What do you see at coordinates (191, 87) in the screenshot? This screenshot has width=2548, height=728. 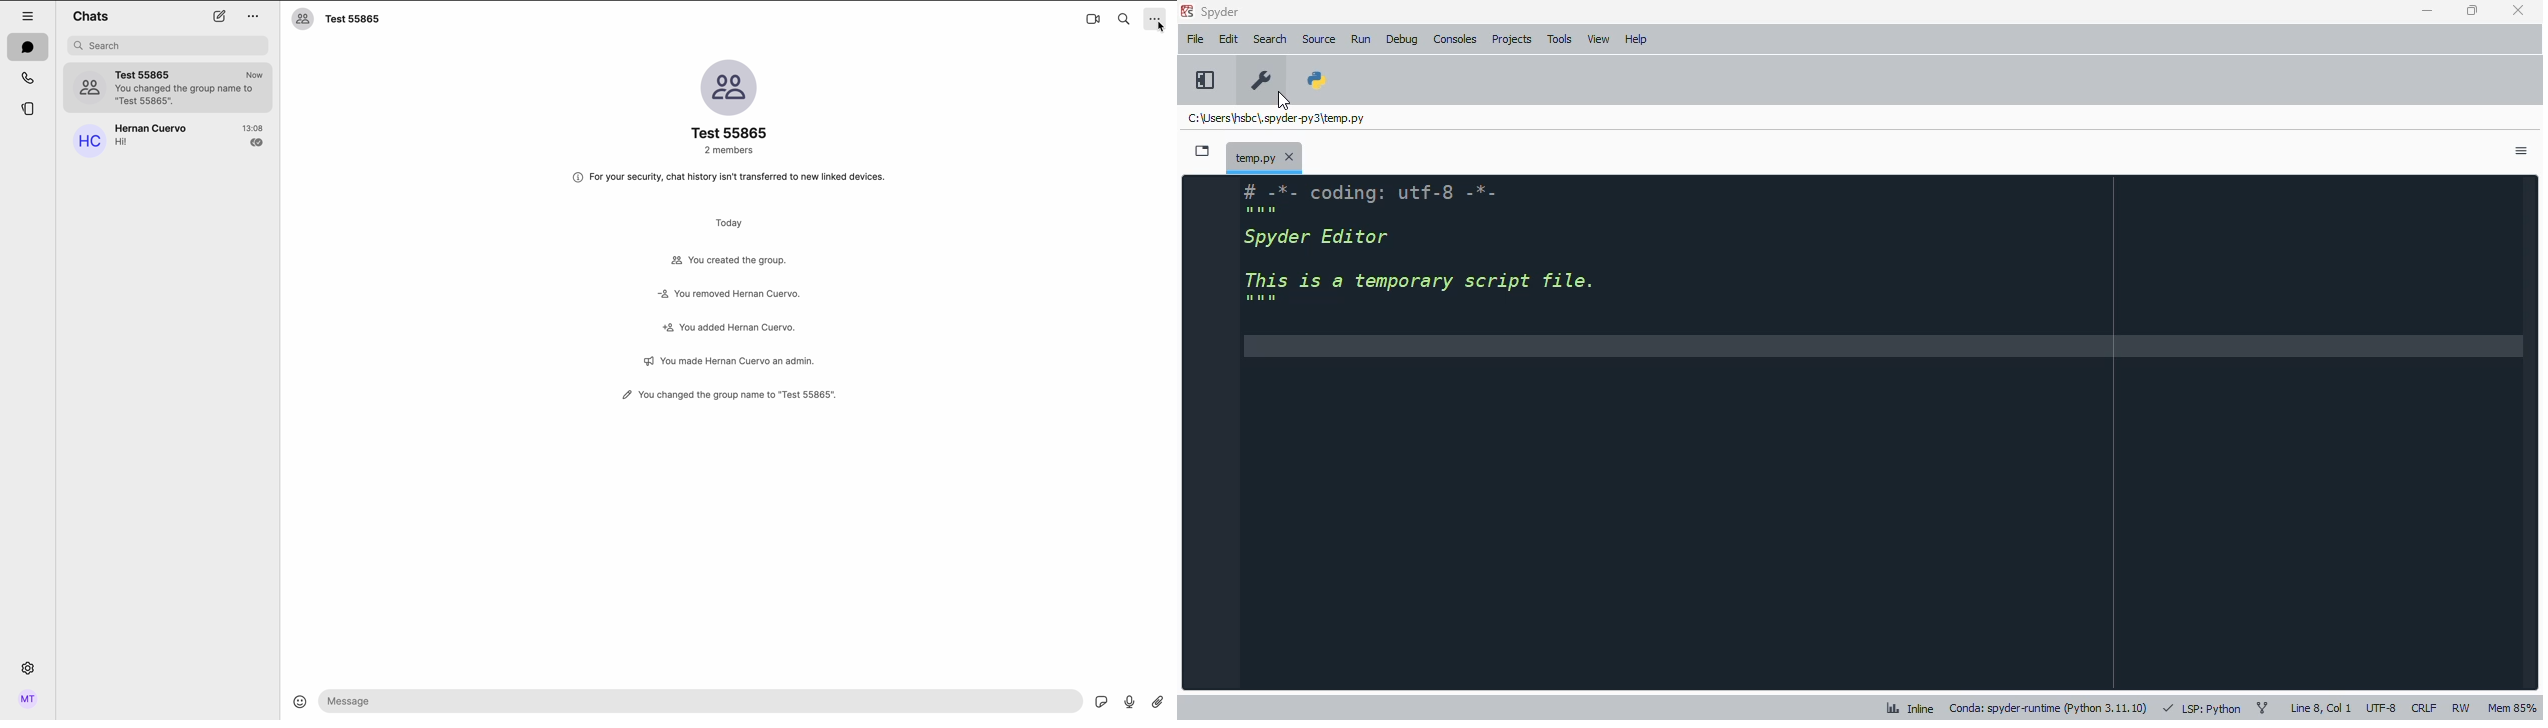 I see `Test group` at bounding box center [191, 87].